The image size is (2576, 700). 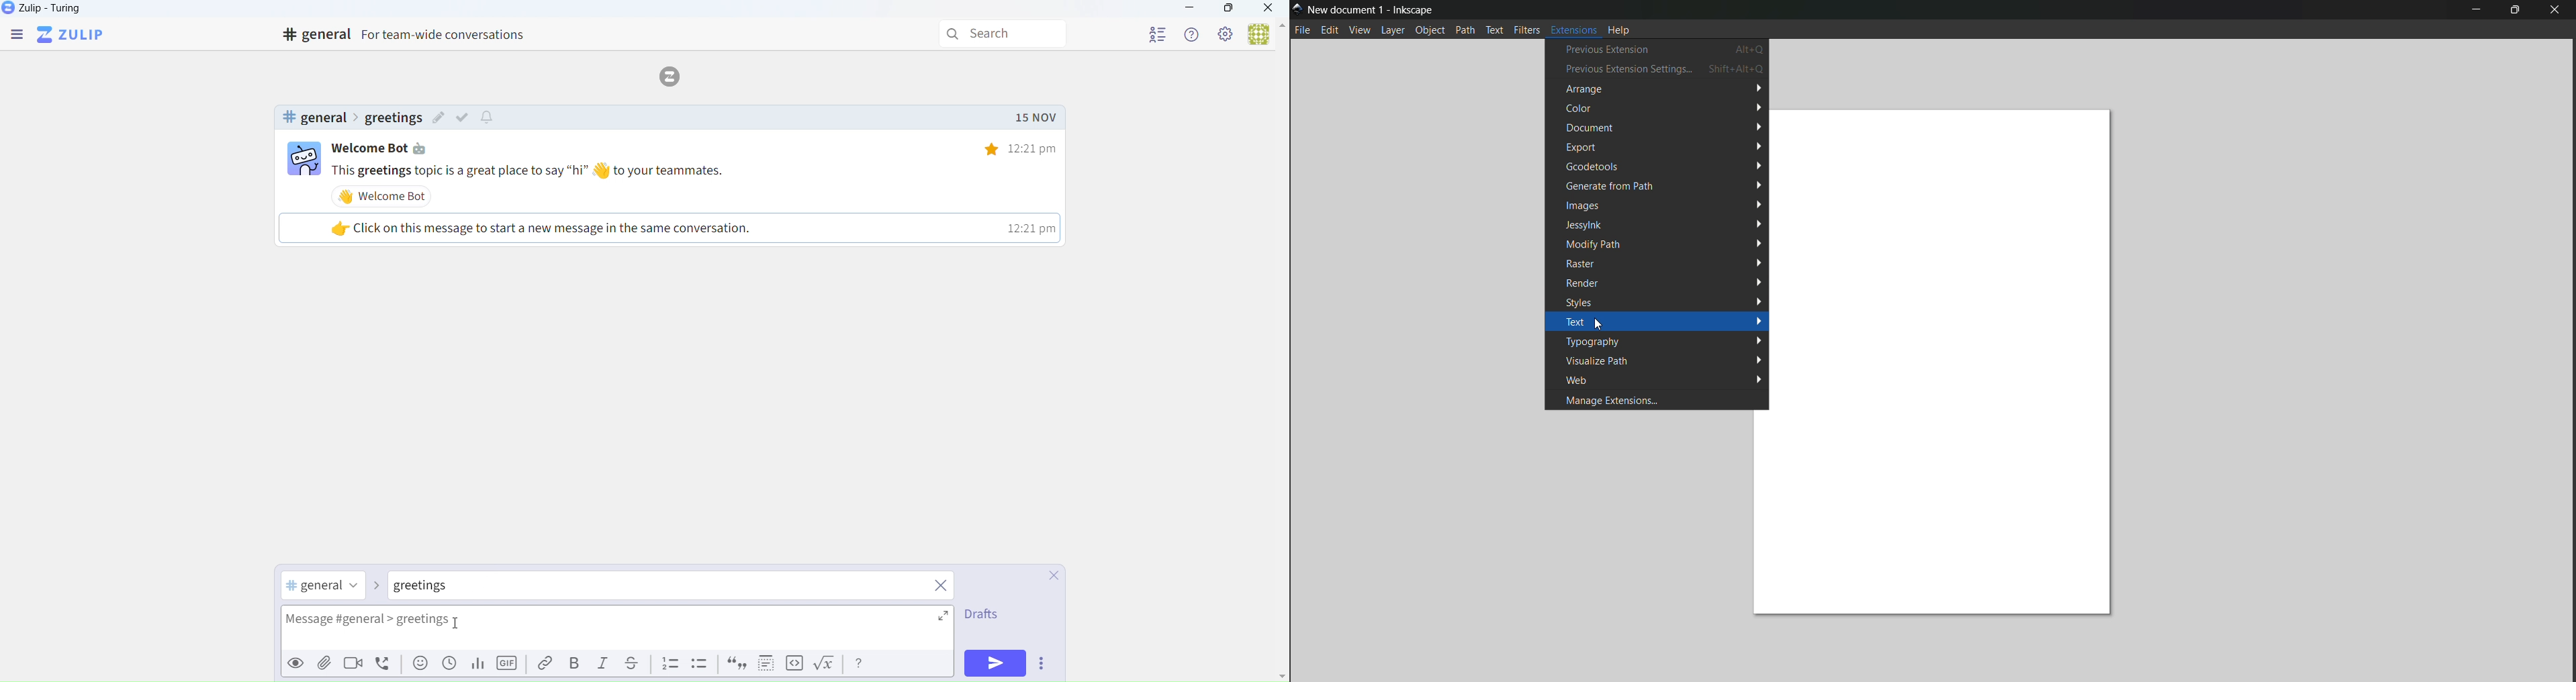 I want to click on text, so click(x=1495, y=29).